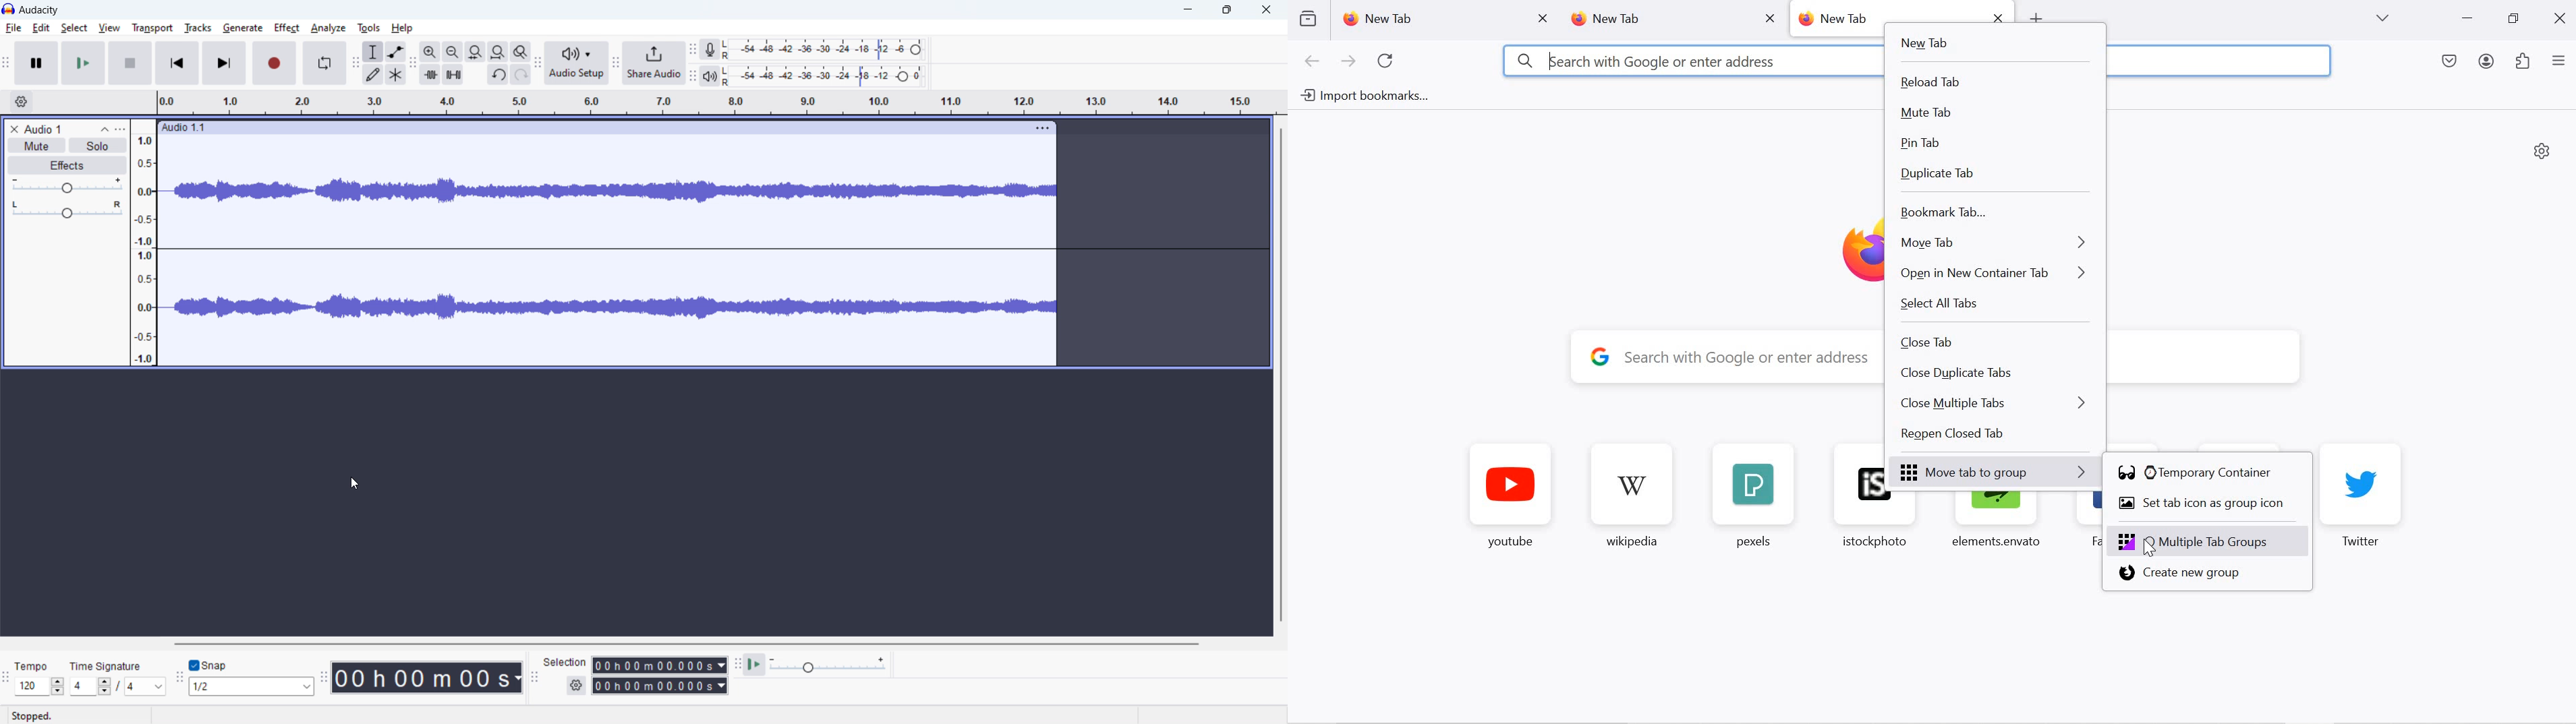  What do you see at coordinates (2382, 18) in the screenshot?
I see `list all tabs` at bounding box center [2382, 18].